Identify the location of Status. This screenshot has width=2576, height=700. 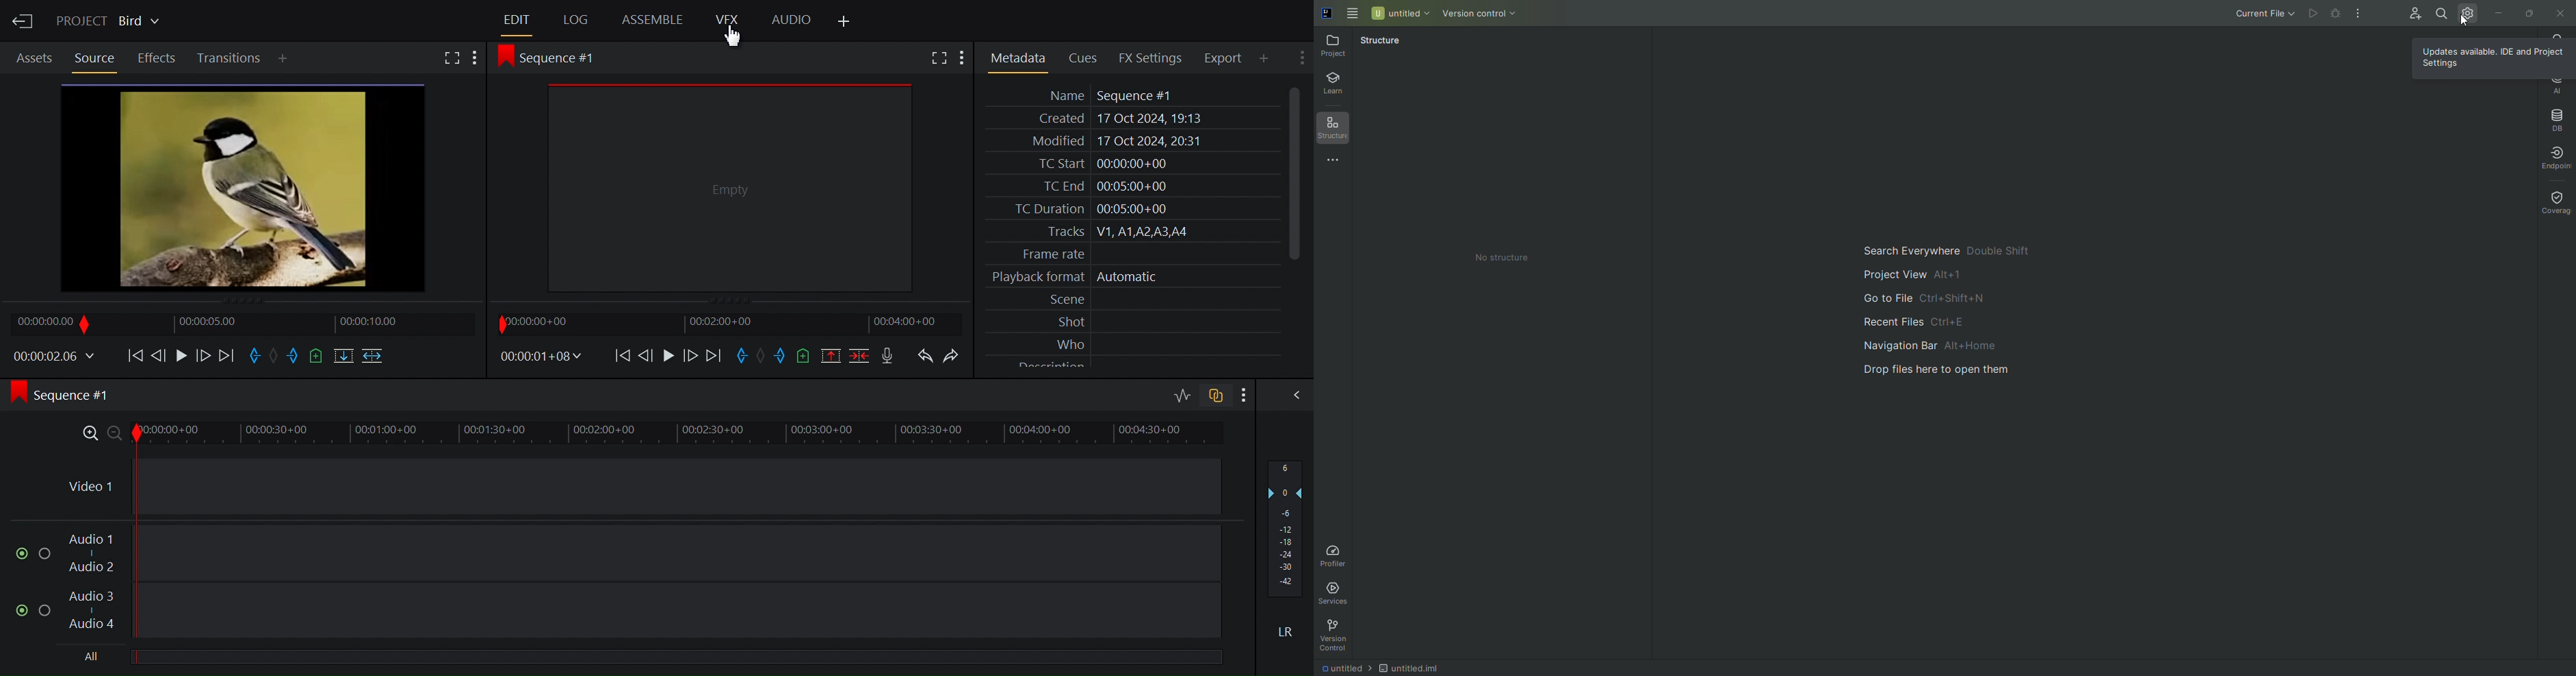
(1381, 43).